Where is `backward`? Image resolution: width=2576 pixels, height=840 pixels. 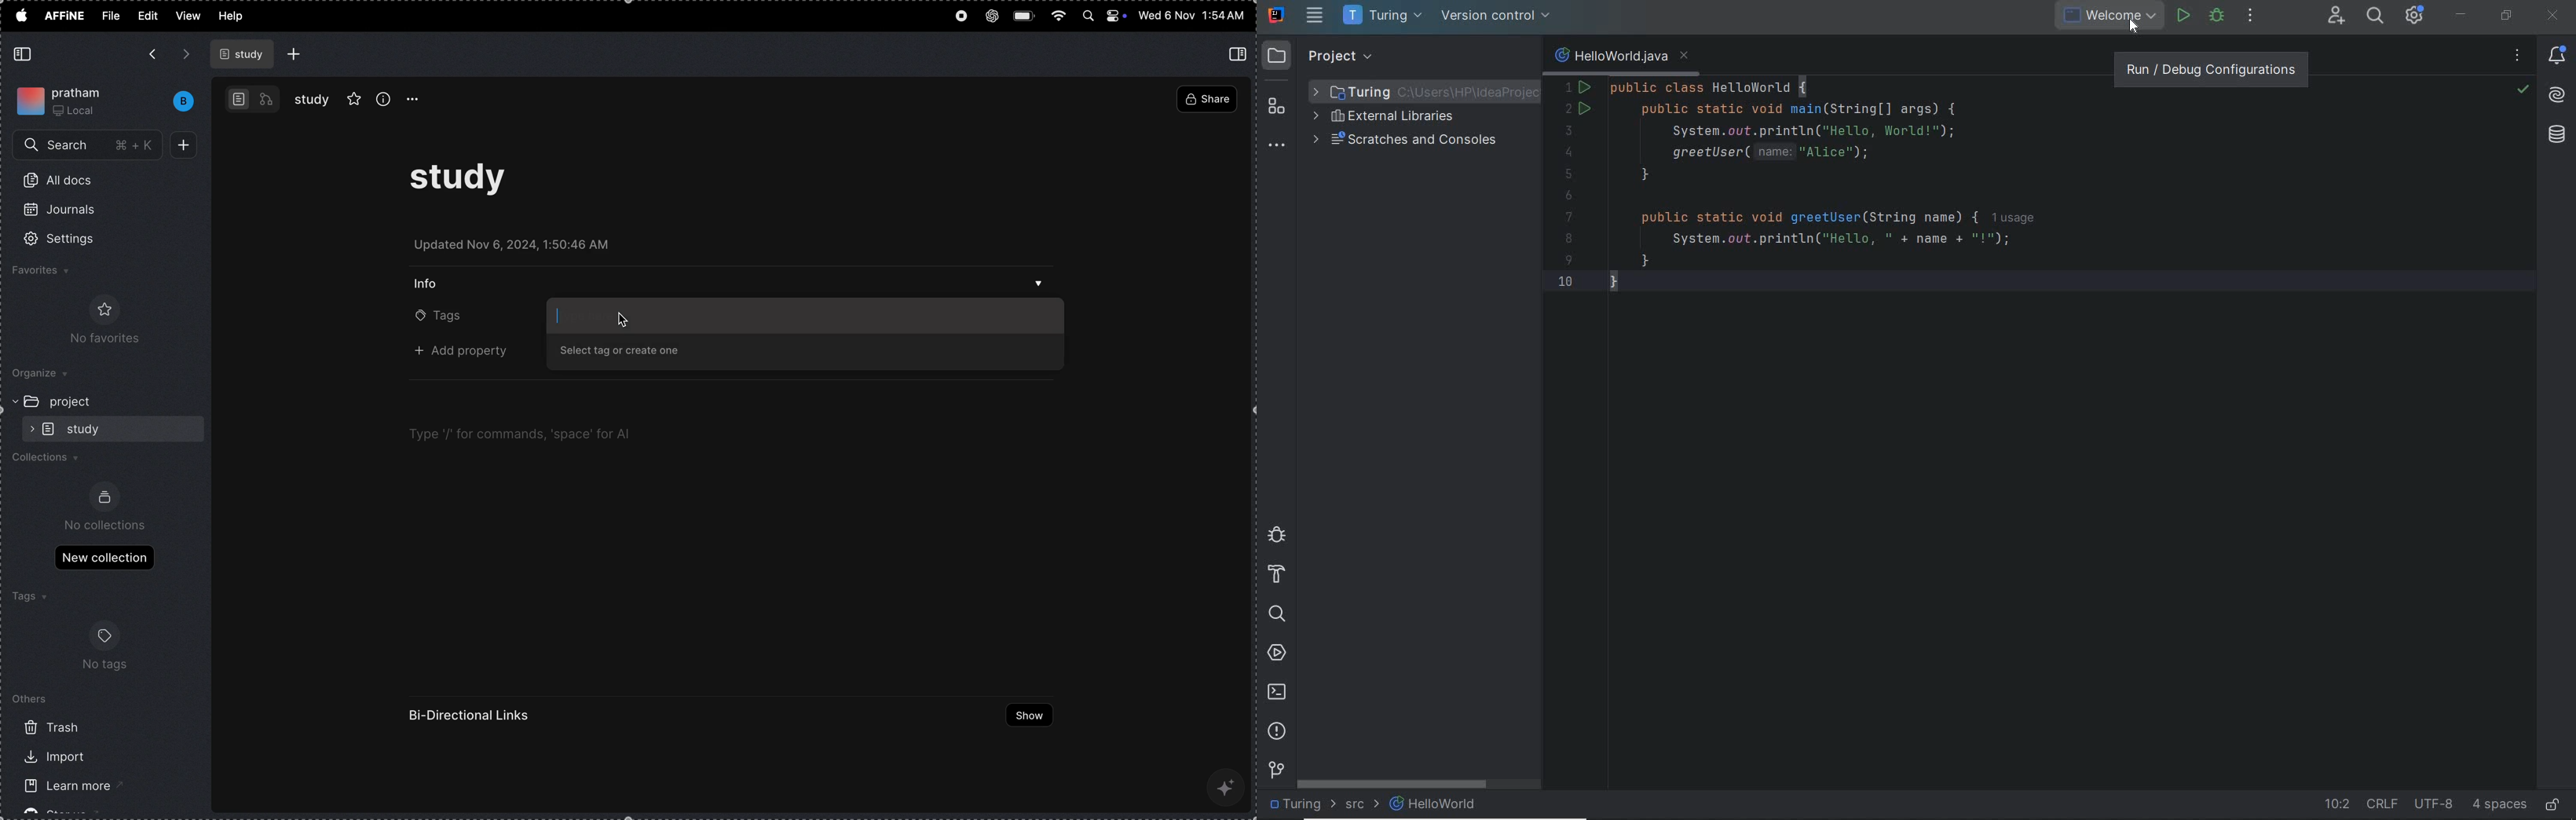 backward is located at coordinates (152, 56).